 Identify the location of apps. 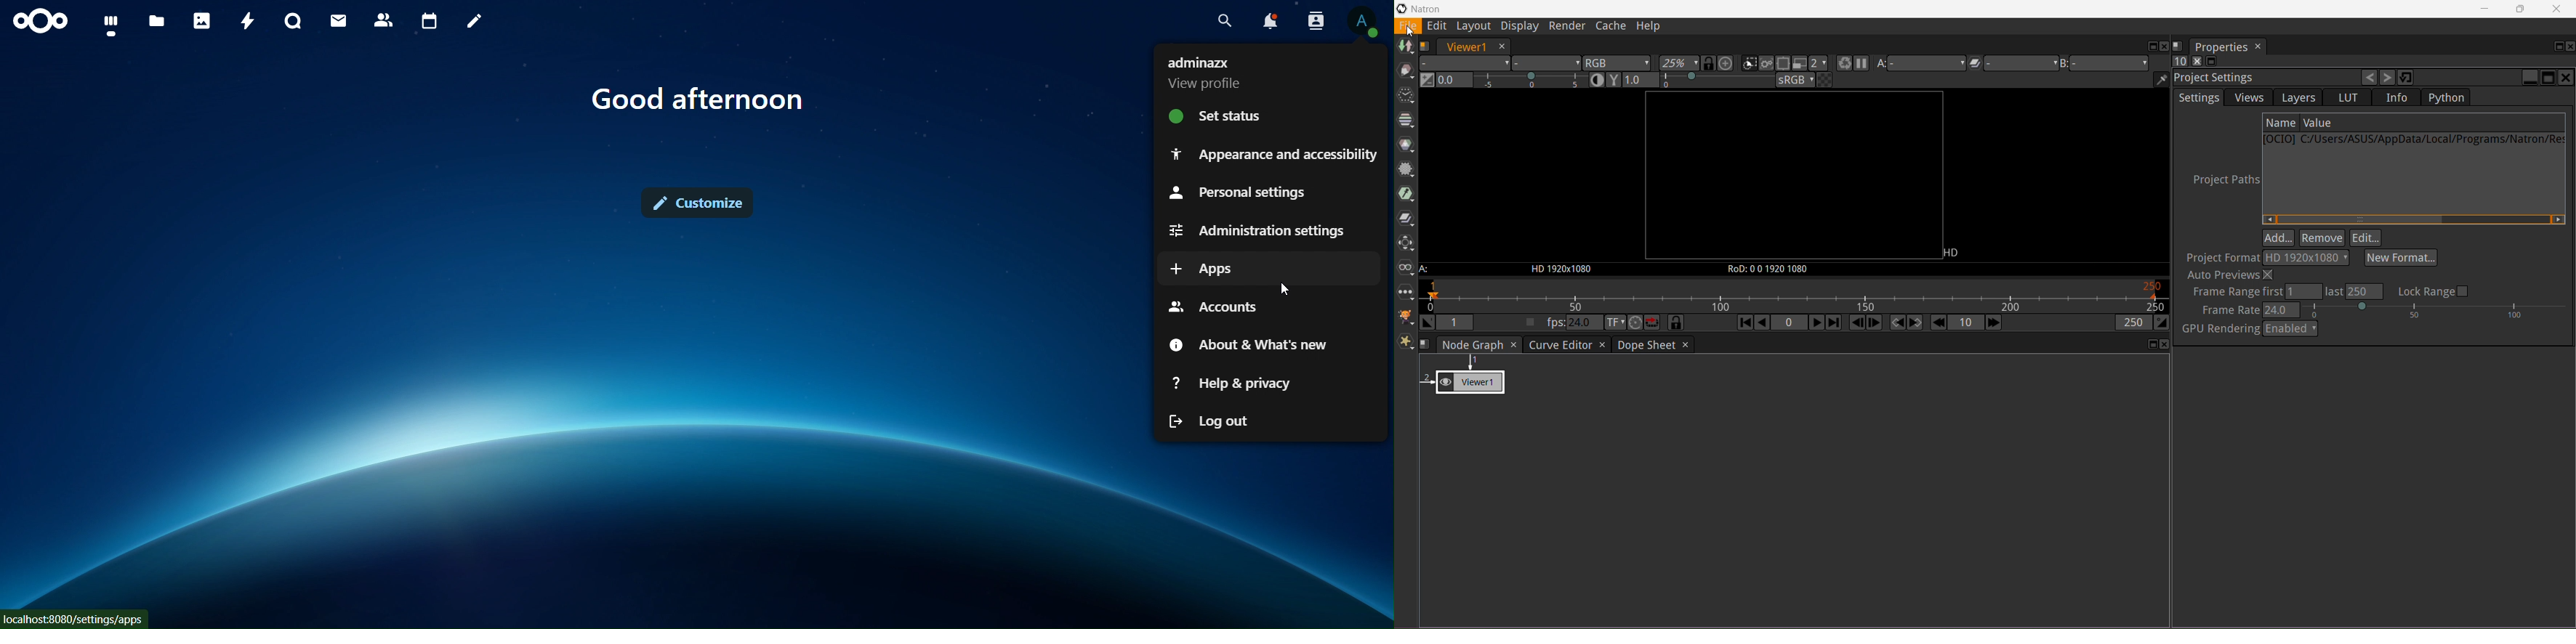
(1207, 267).